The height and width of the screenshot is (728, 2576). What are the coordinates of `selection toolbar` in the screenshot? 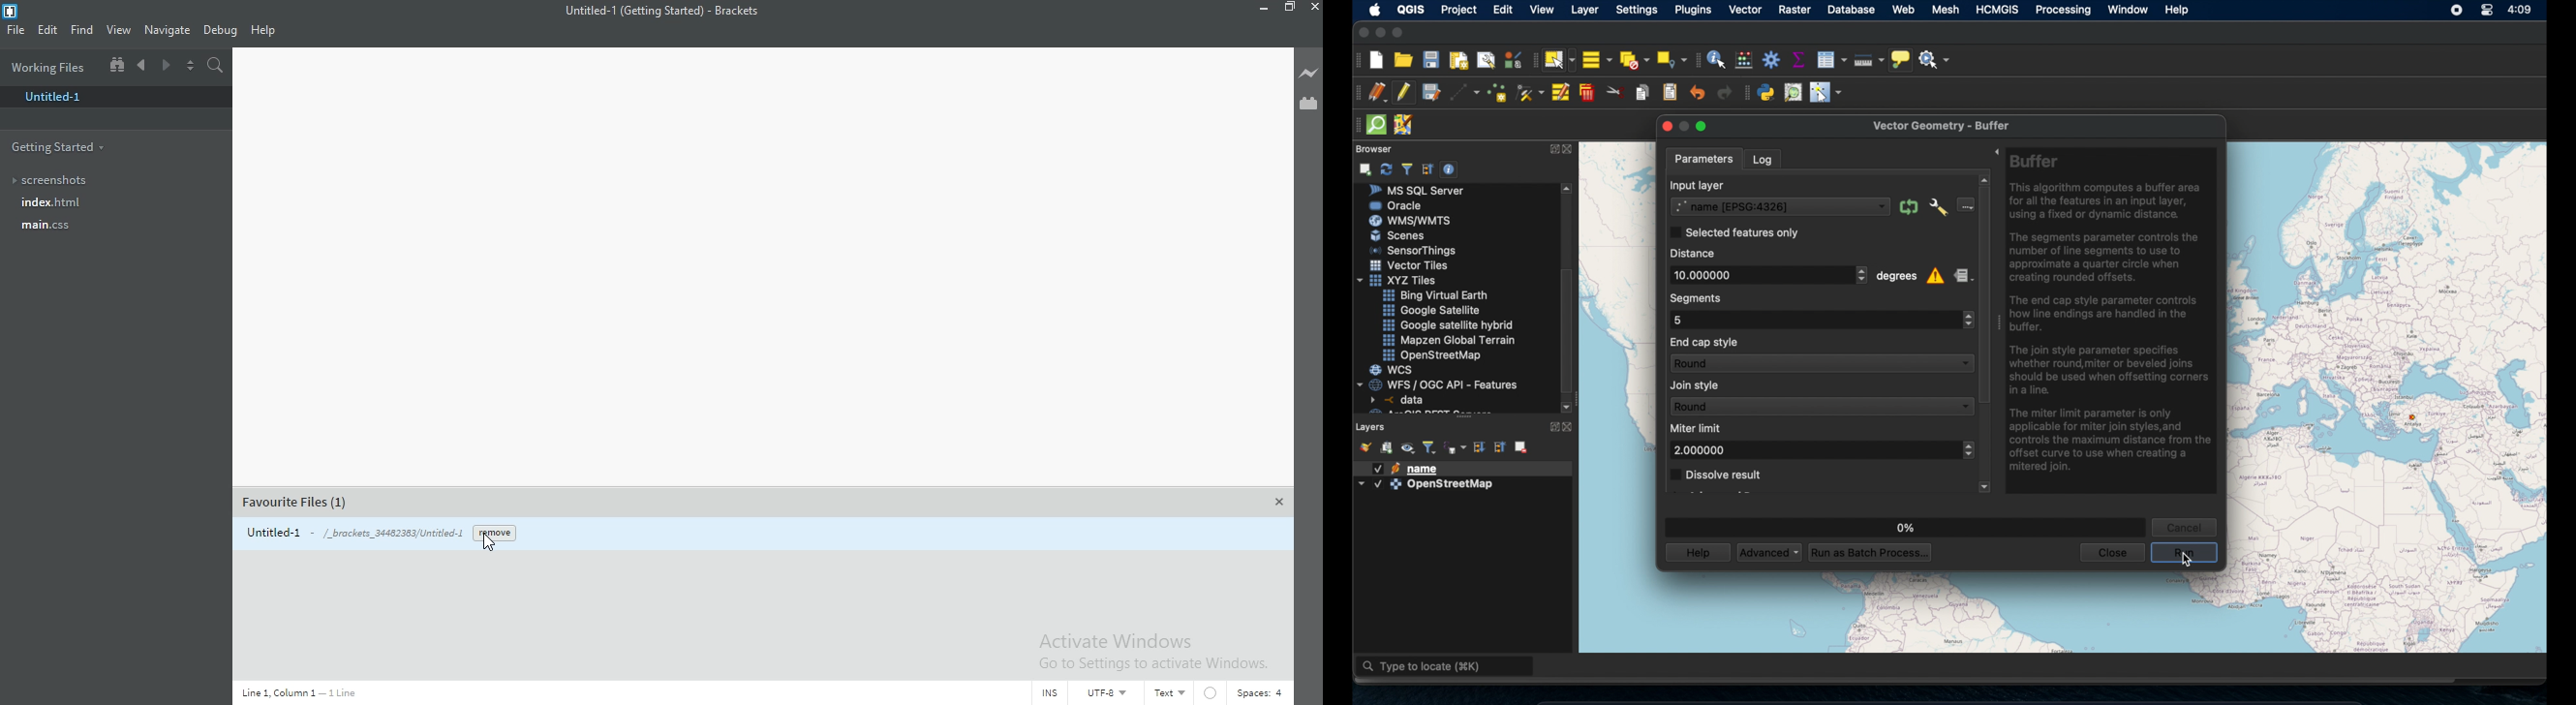 It's located at (1532, 62).